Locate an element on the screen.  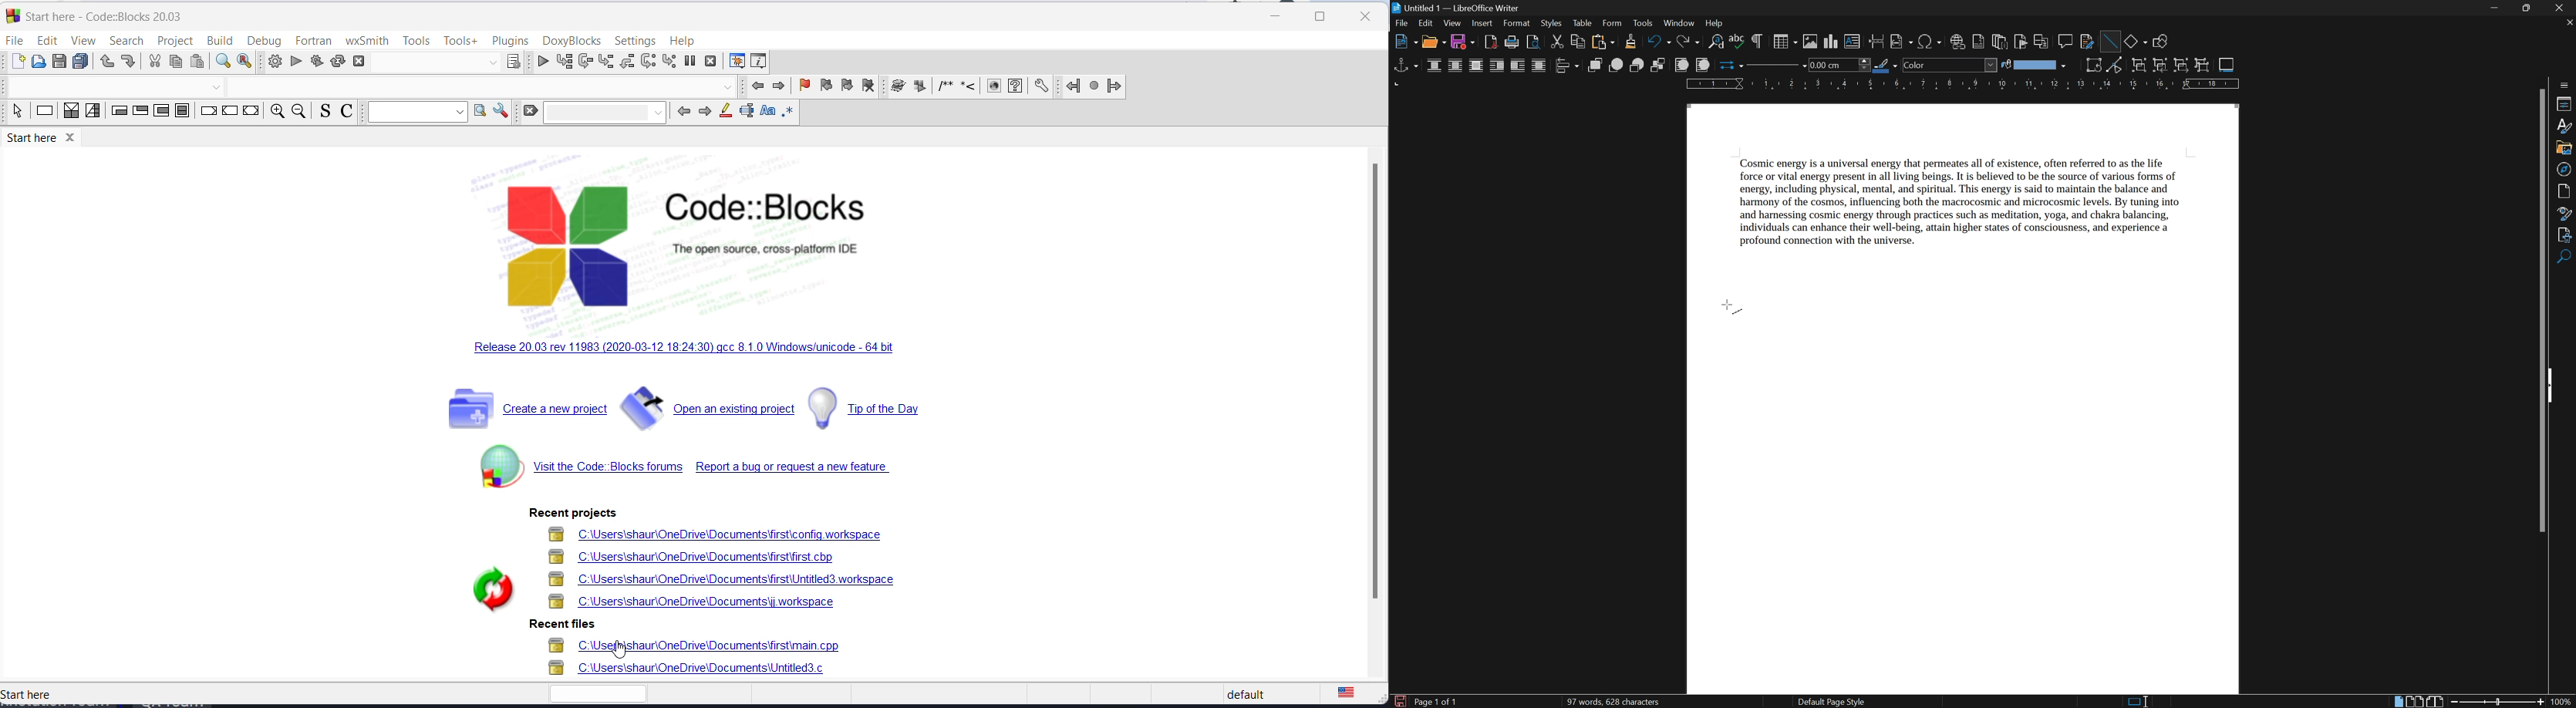
report bug is located at coordinates (793, 468).